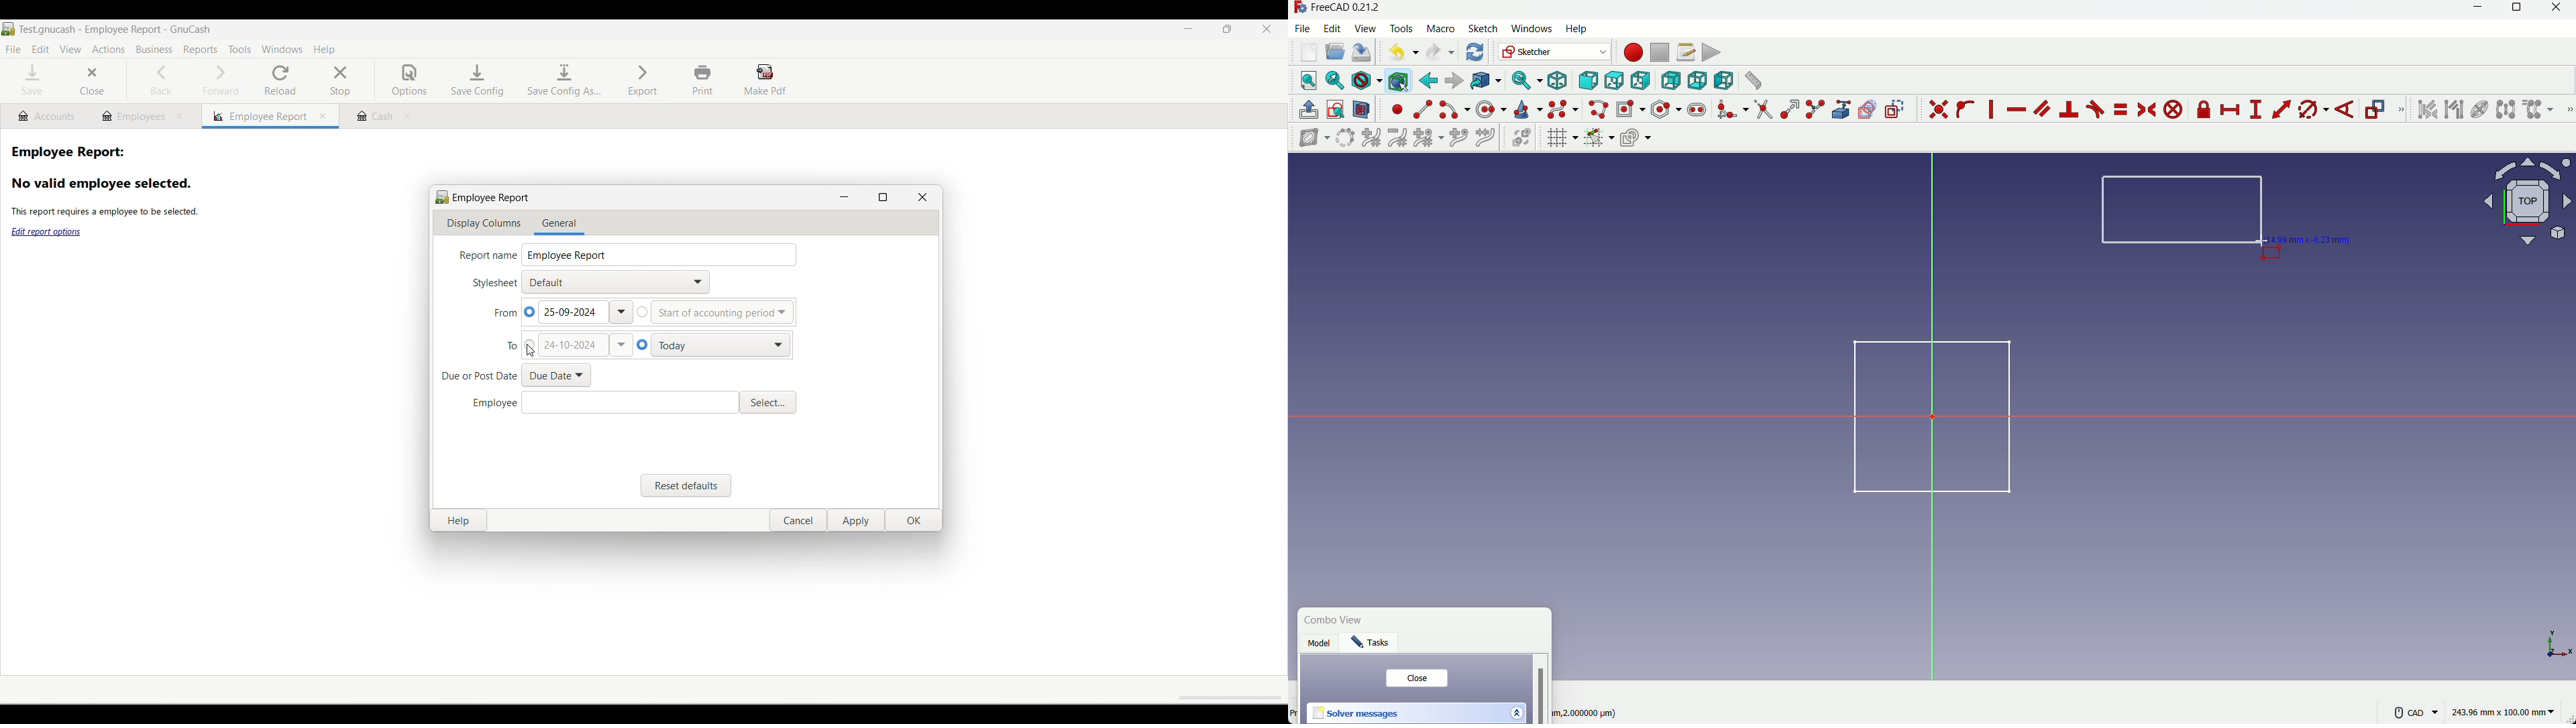  What do you see at coordinates (2176, 110) in the screenshot?
I see `constraint block` at bounding box center [2176, 110].